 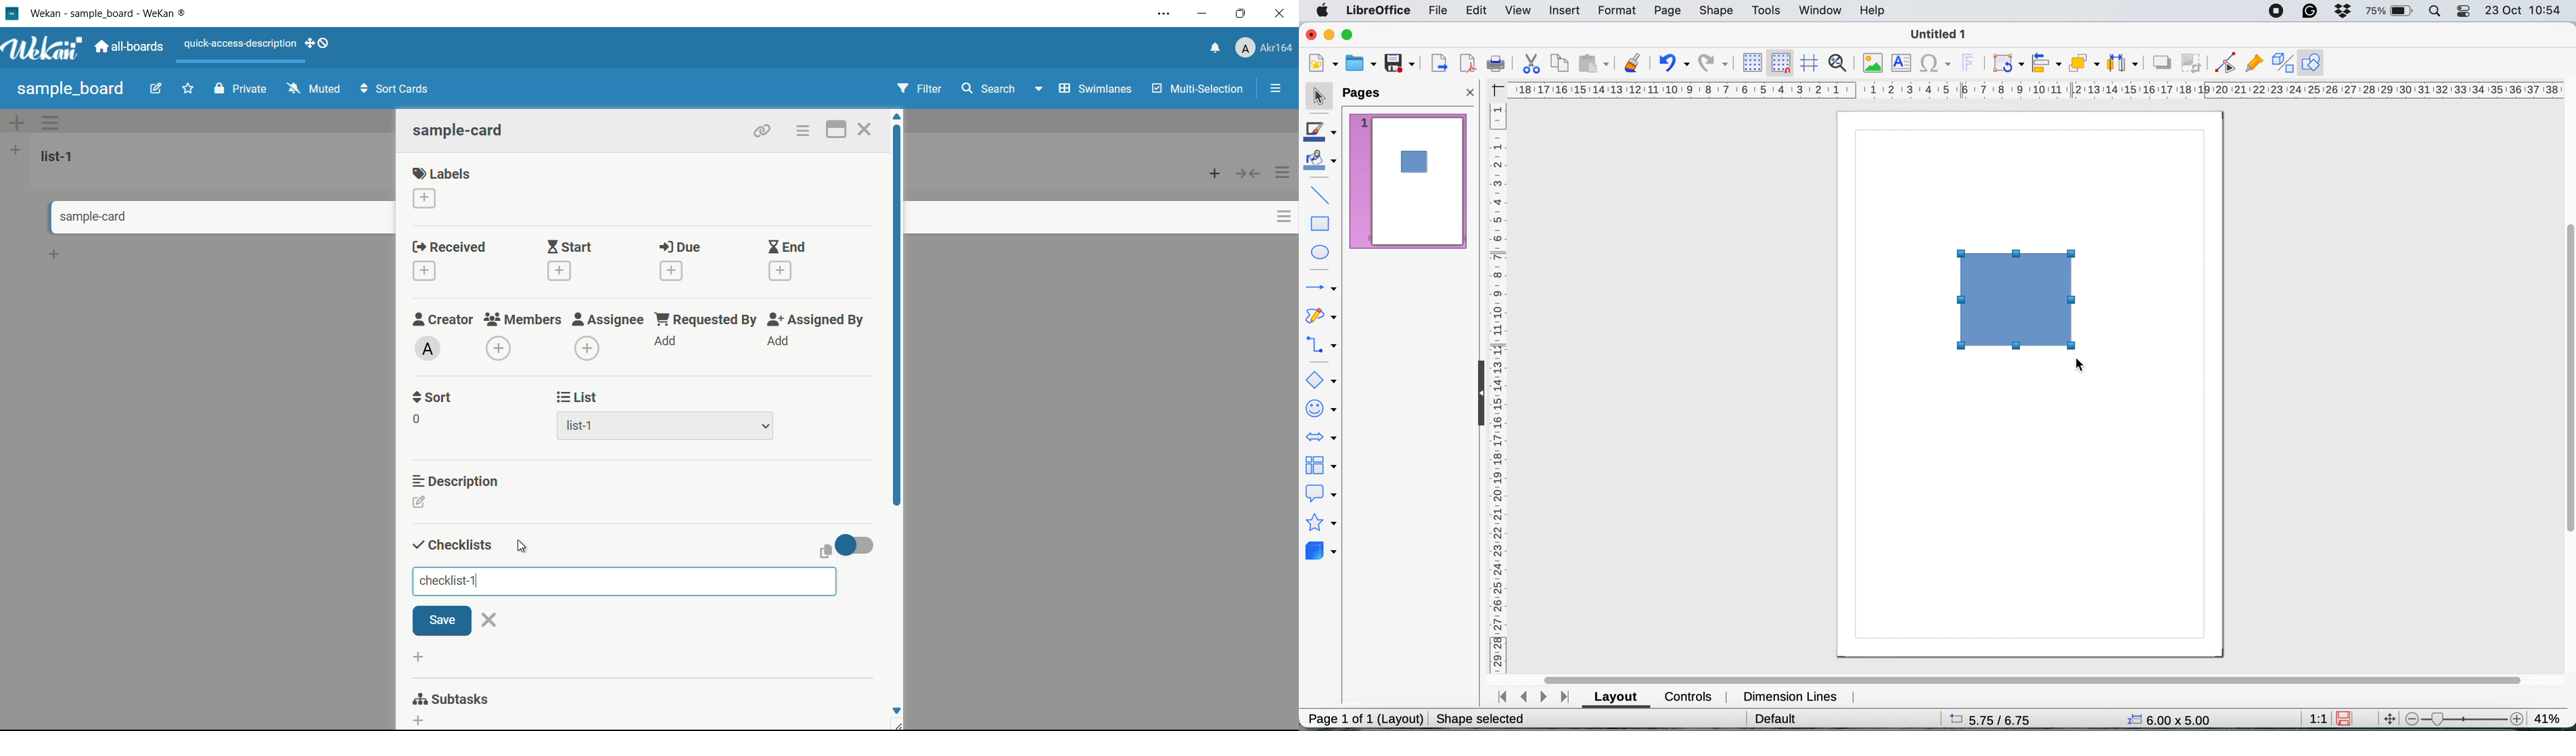 I want to click on add assignee, so click(x=588, y=349).